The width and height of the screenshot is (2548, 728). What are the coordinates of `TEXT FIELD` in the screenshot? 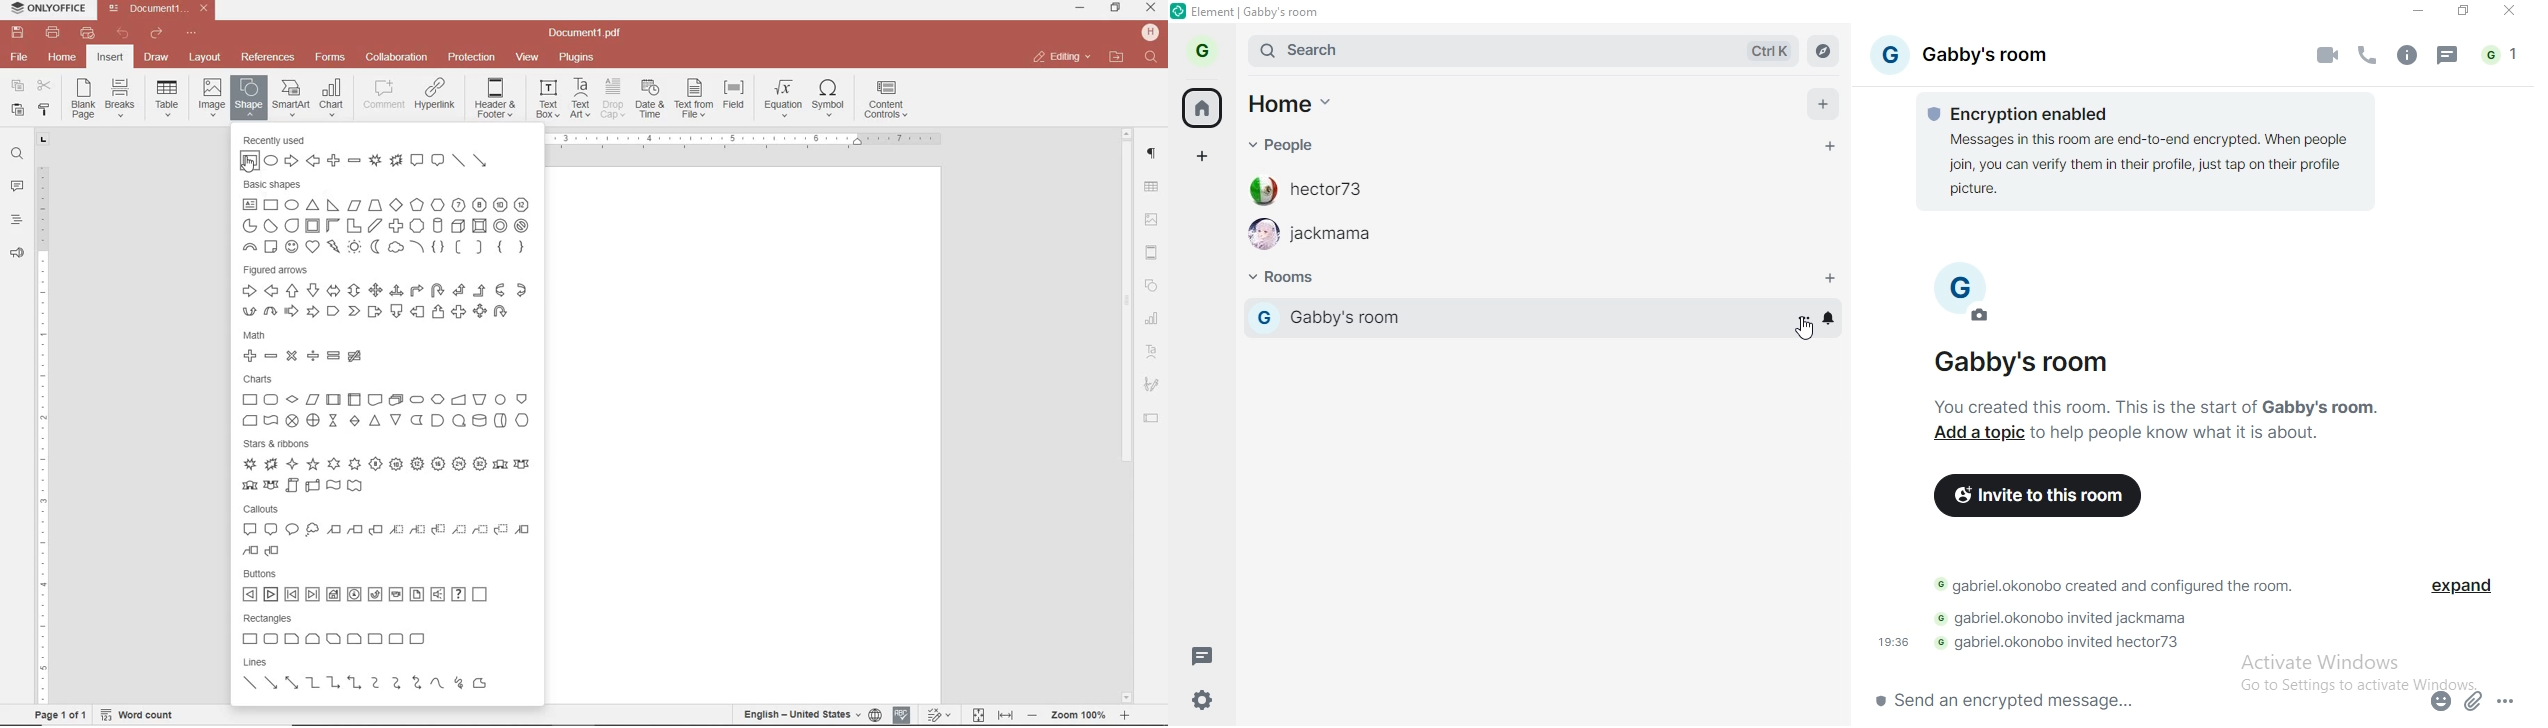 It's located at (1152, 417).